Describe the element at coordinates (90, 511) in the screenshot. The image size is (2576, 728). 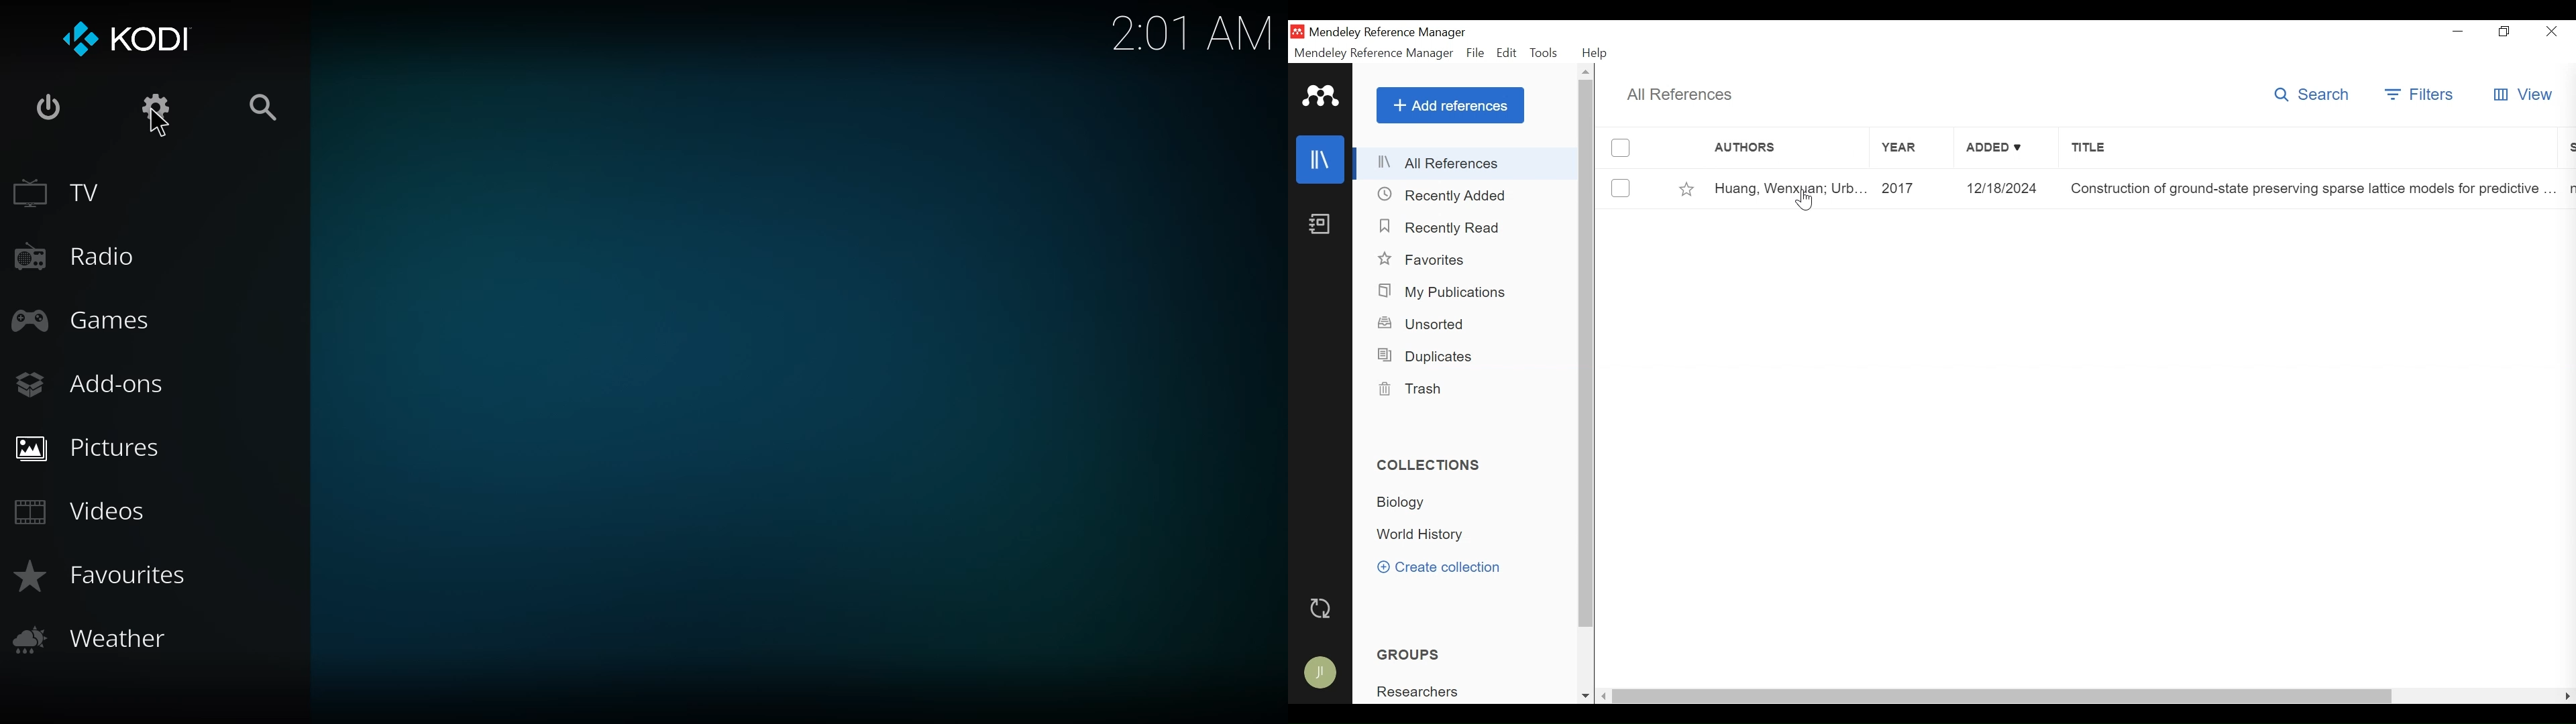
I see `videos` at that location.